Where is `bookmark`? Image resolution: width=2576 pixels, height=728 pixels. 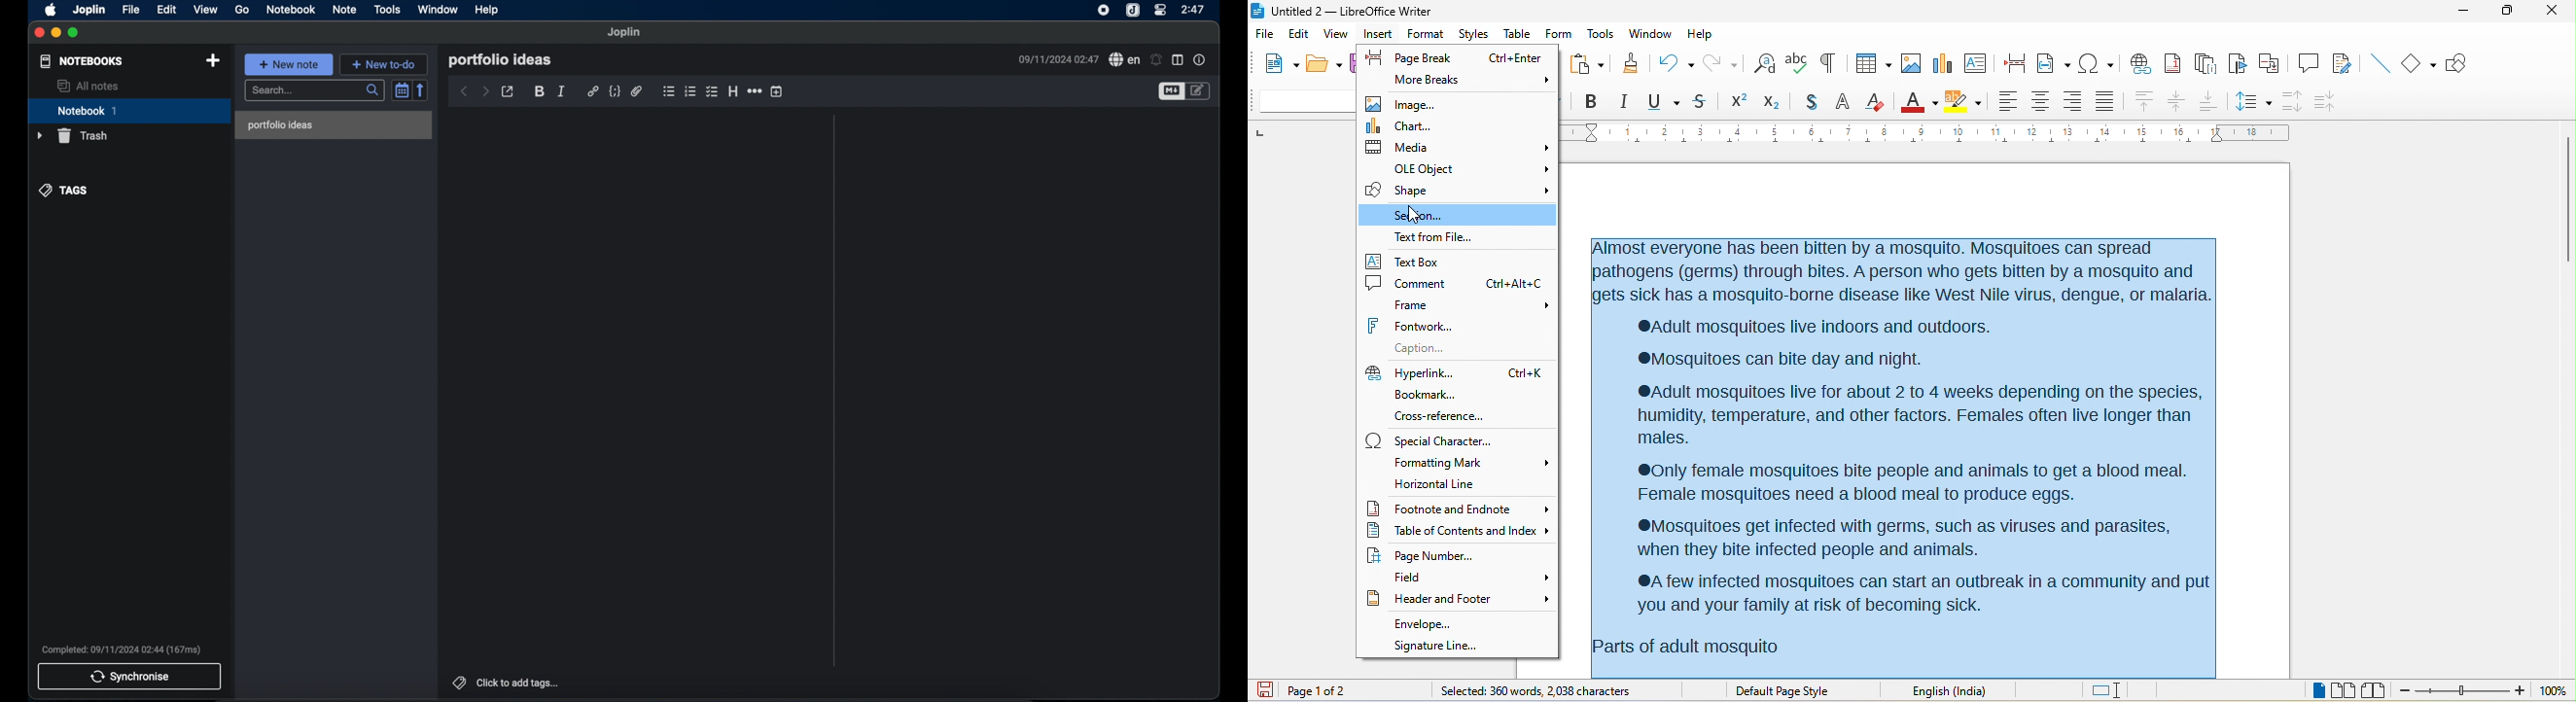
bookmark is located at coordinates (2237, 66).